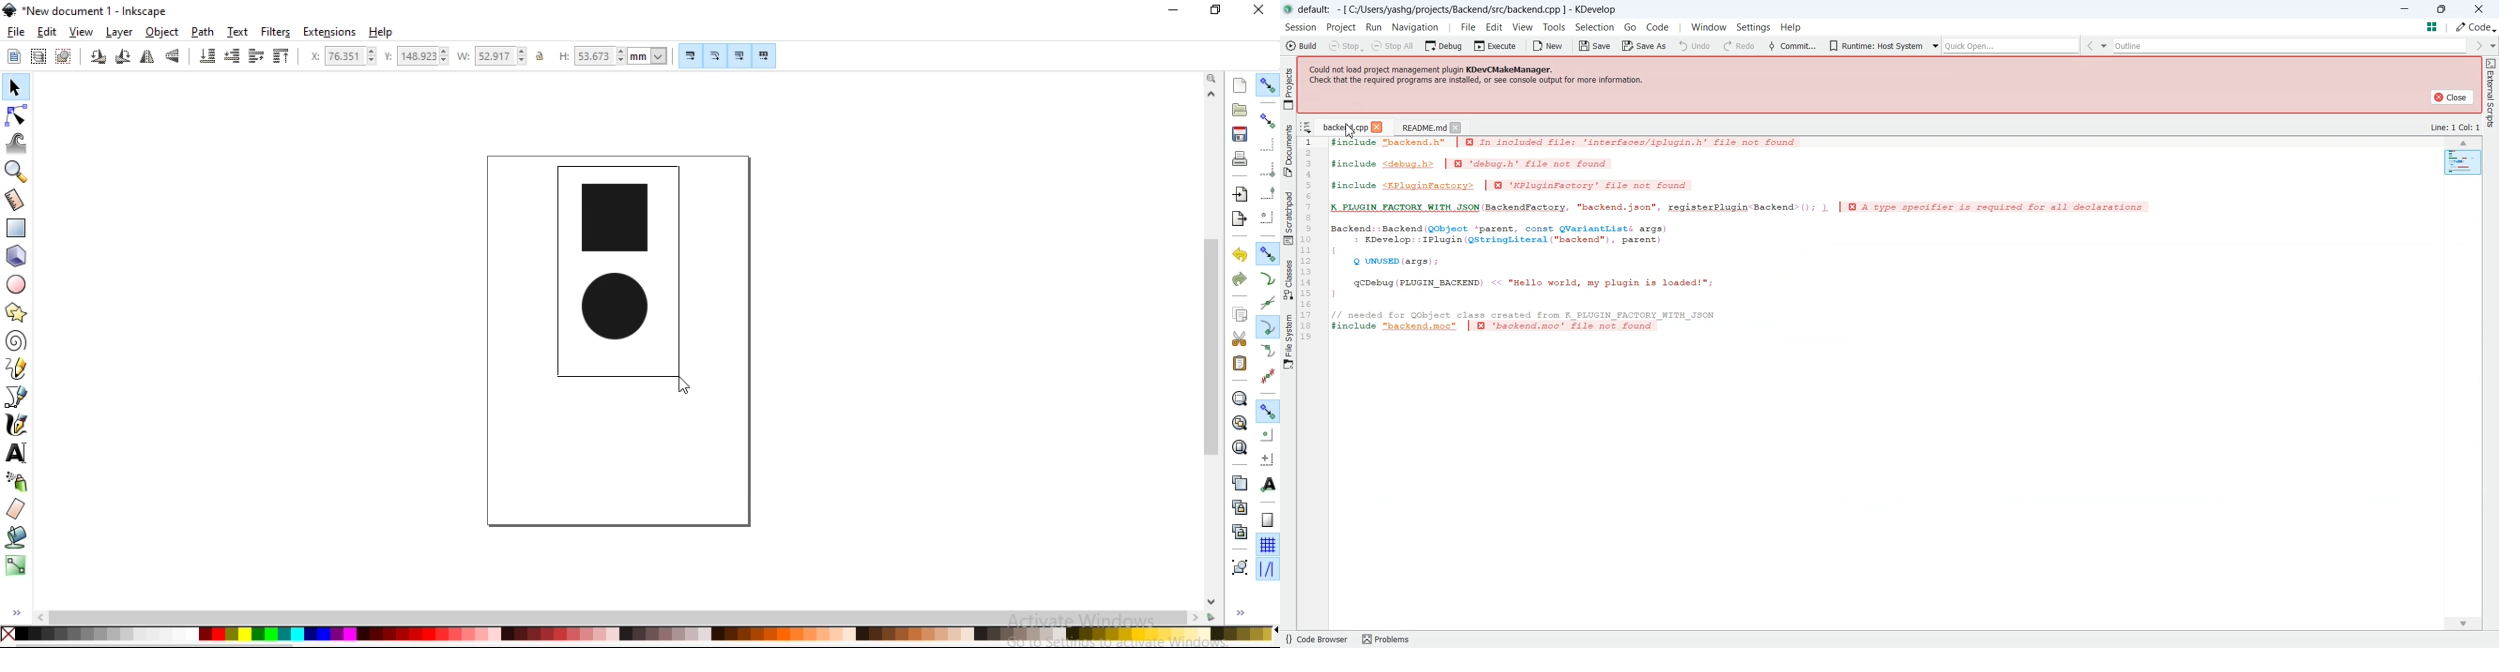 Image resolution: width=2520 pixels, height=672 pixels. I want to click on File, so click(1466, 27).